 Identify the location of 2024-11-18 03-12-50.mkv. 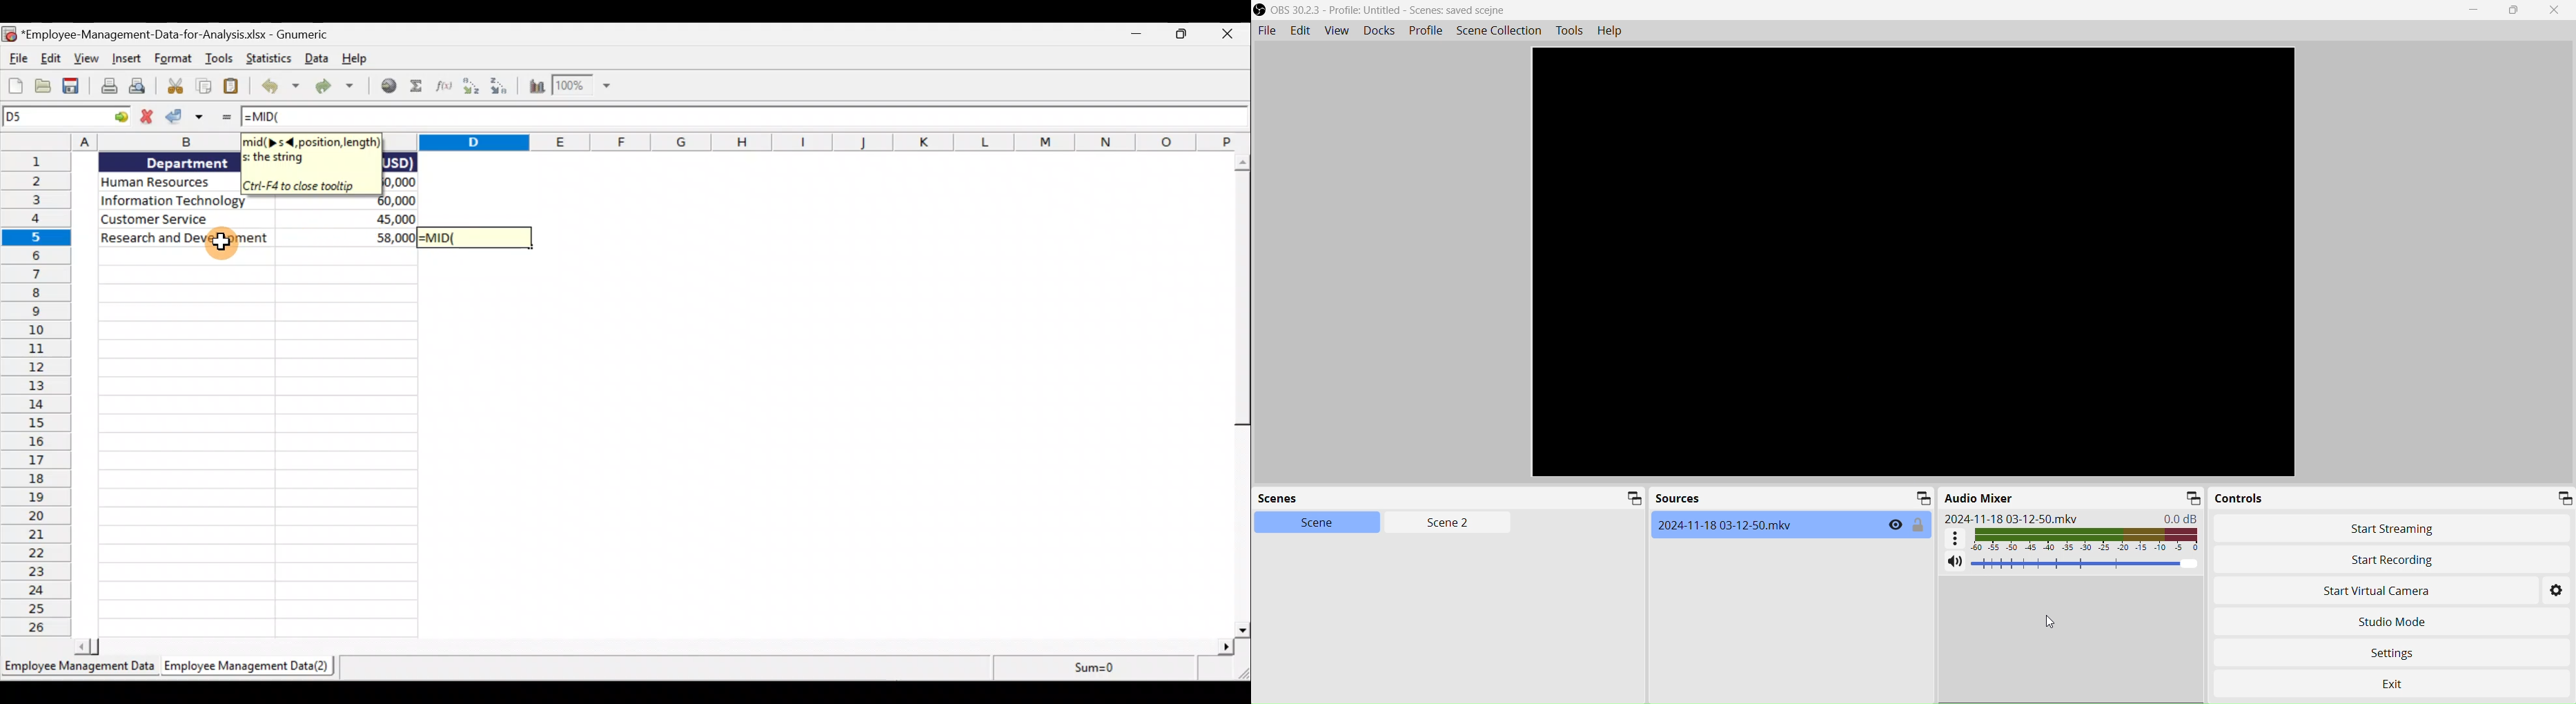
(2012, 518).